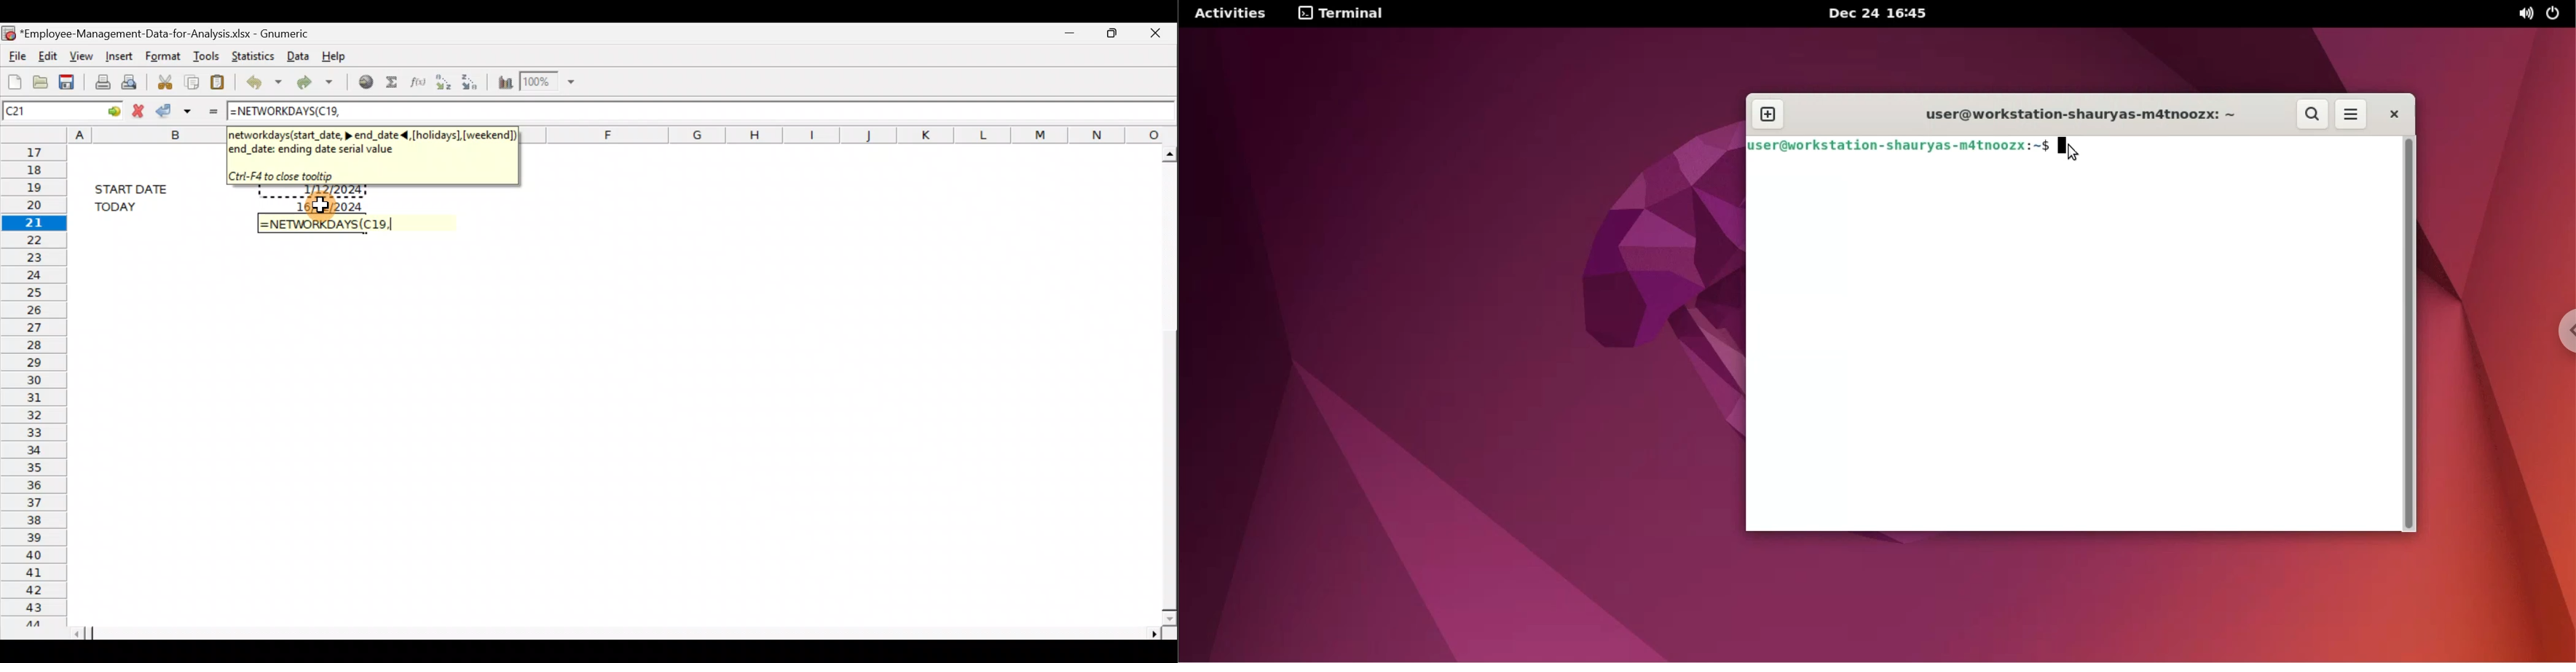  What do you see at coordinates (328, 204) in the screenshot?
I see `16/12/2024` at bounding box center [328, 204].